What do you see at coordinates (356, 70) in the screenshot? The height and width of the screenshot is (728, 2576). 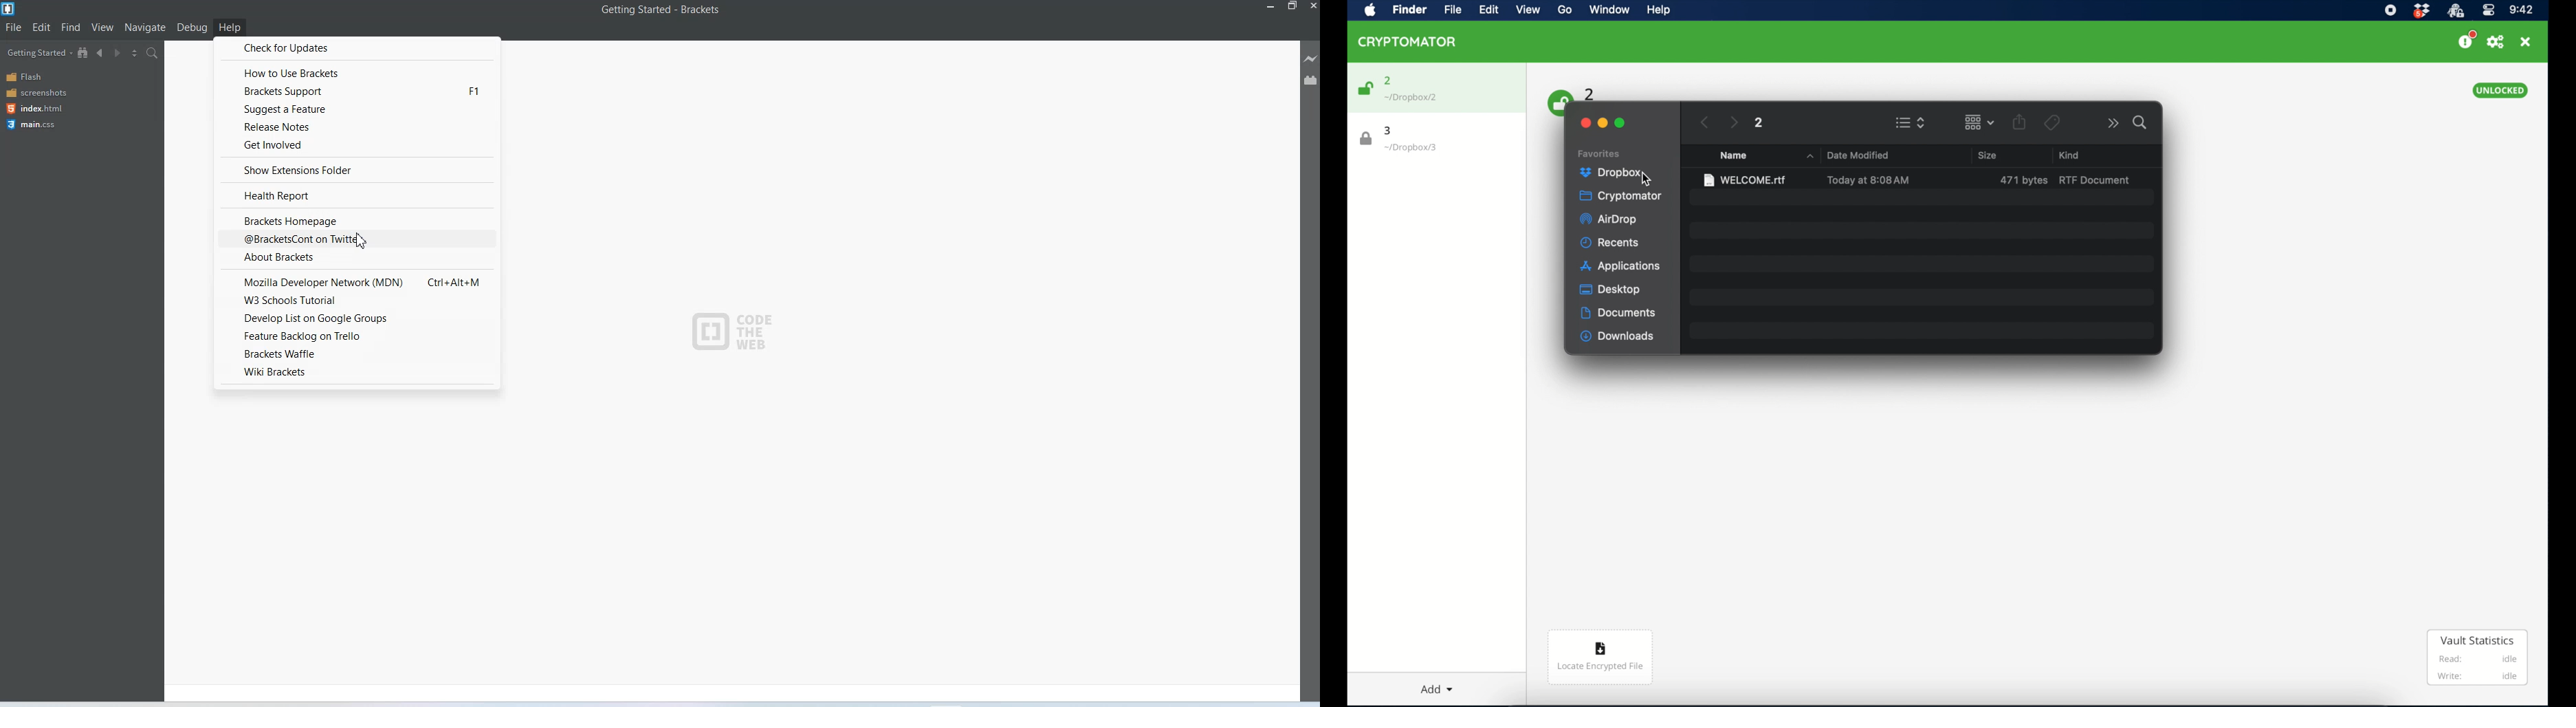 I see `How to use brackets` at bounding box center [356, 70].